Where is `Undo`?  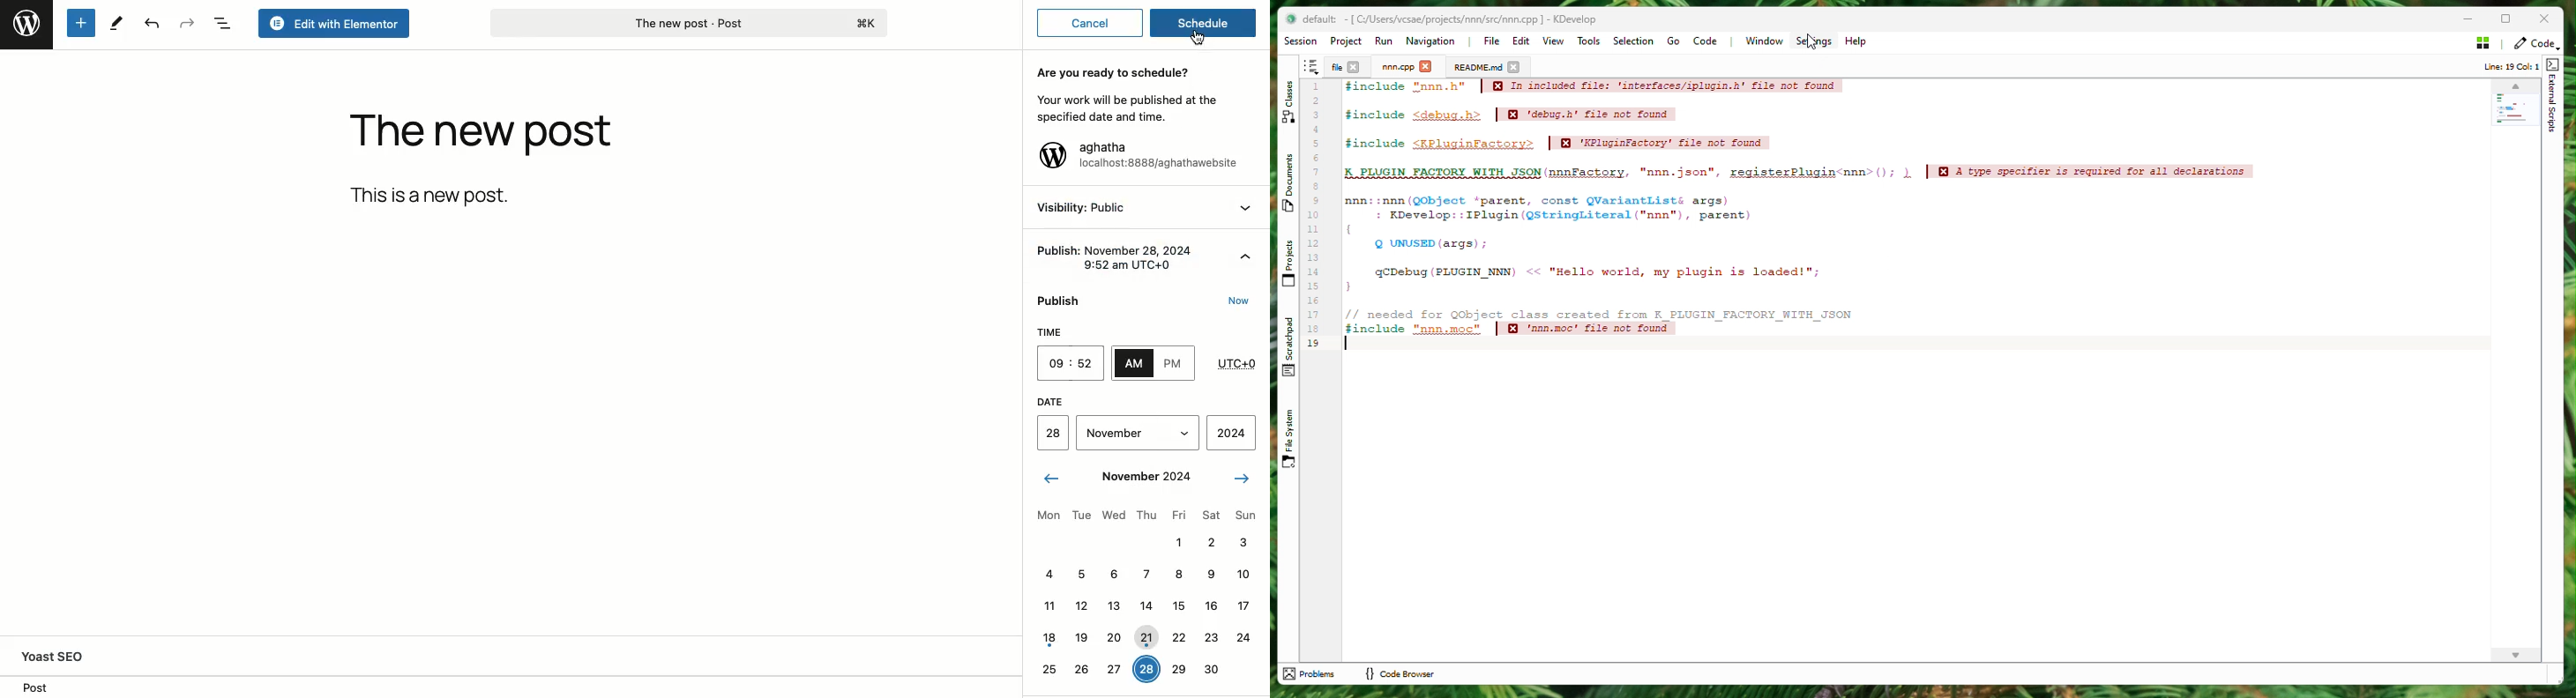 Undo is located at coordinates (152, 24).